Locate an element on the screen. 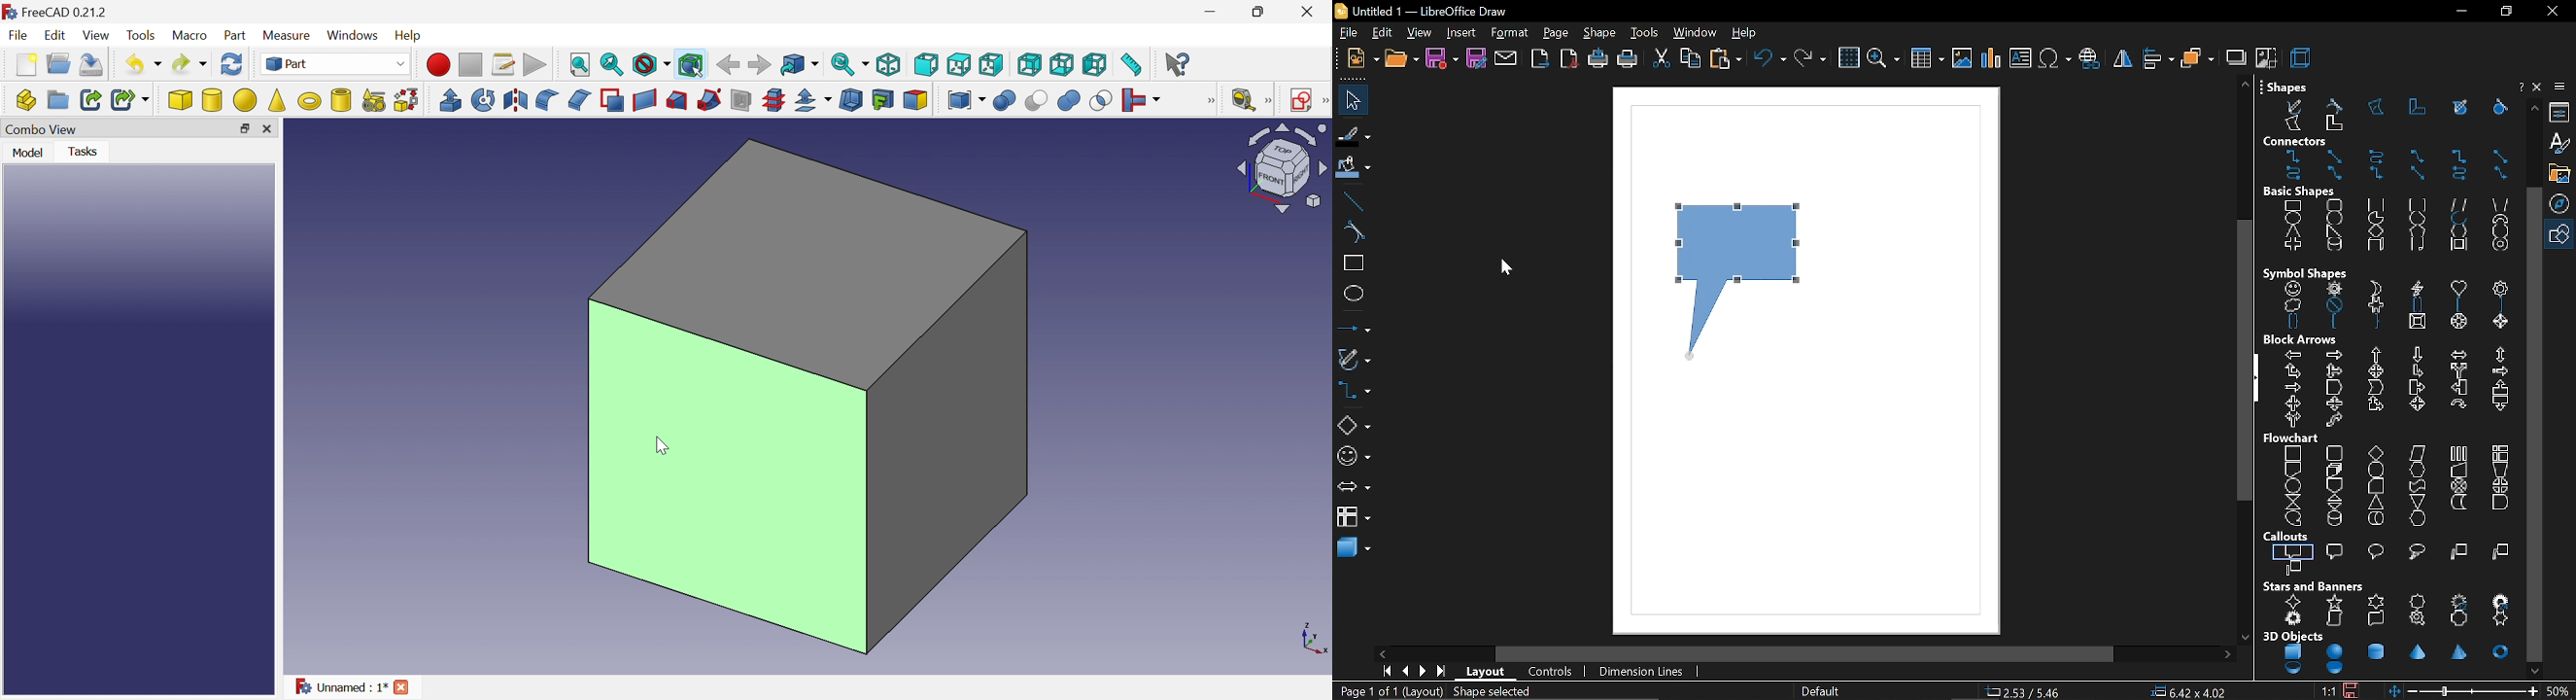  sidebar settings is located at coordinates (2560, 88).